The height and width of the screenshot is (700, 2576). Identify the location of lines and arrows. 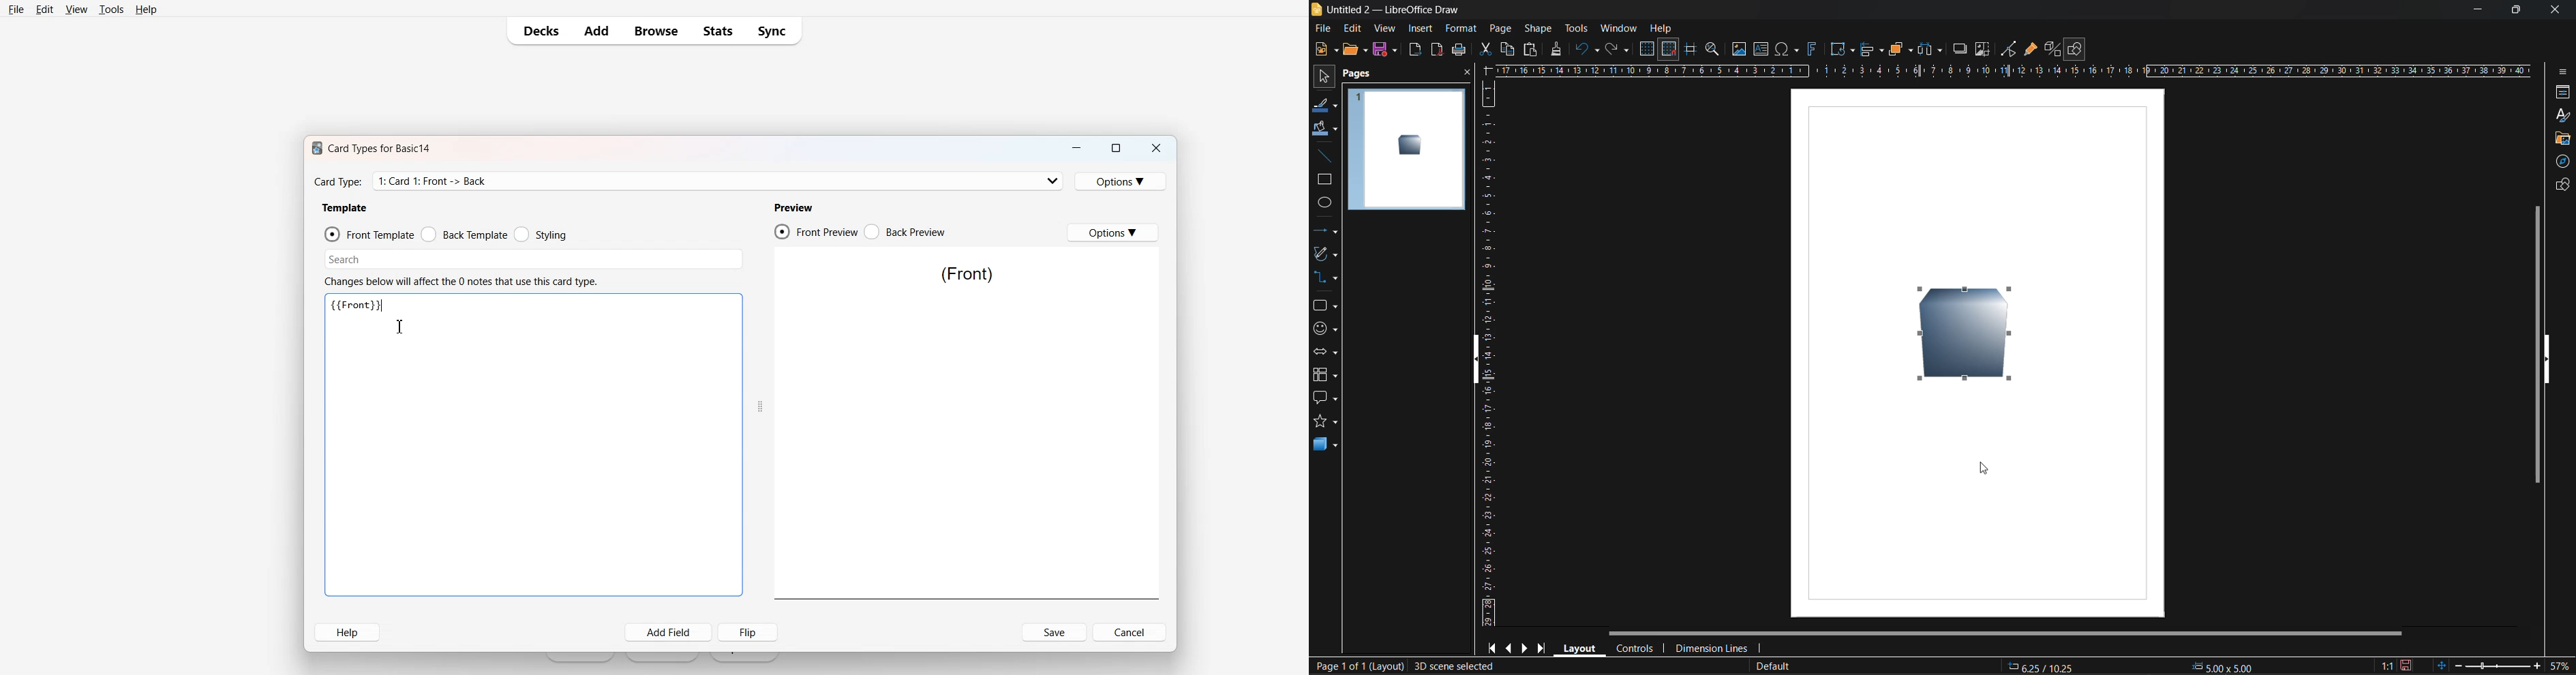
(1325, 231).